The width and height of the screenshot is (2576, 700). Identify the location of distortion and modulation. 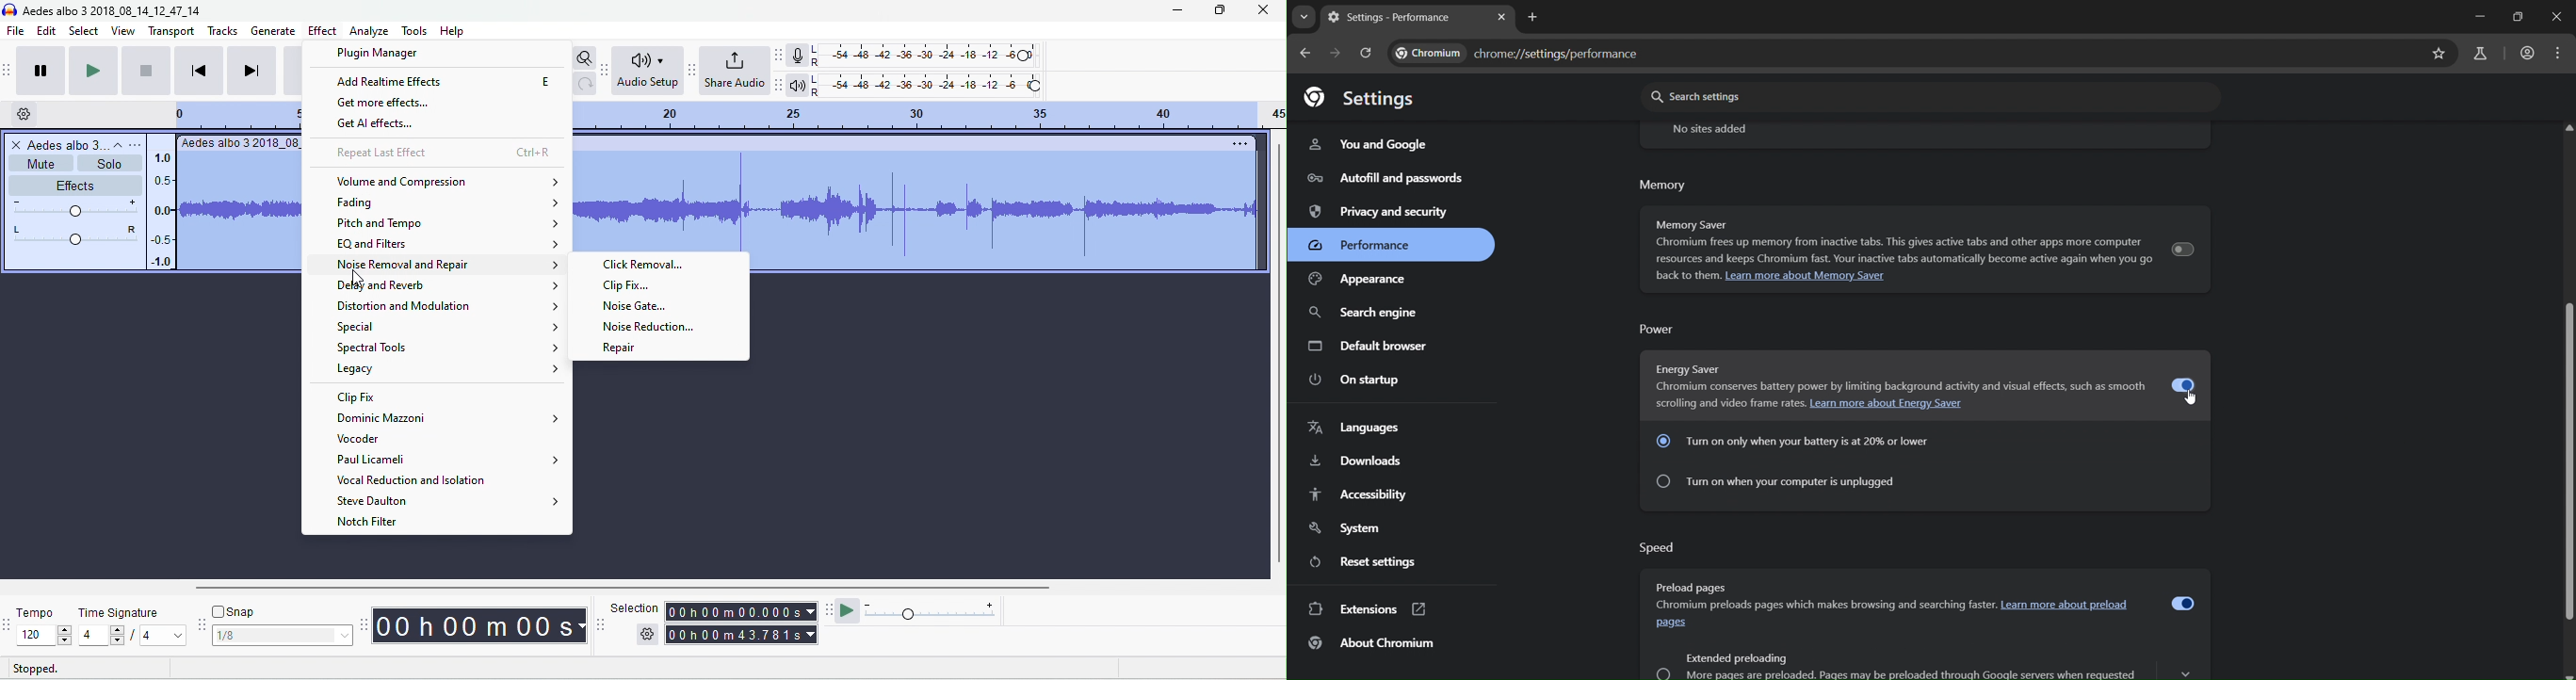
(444, 306).